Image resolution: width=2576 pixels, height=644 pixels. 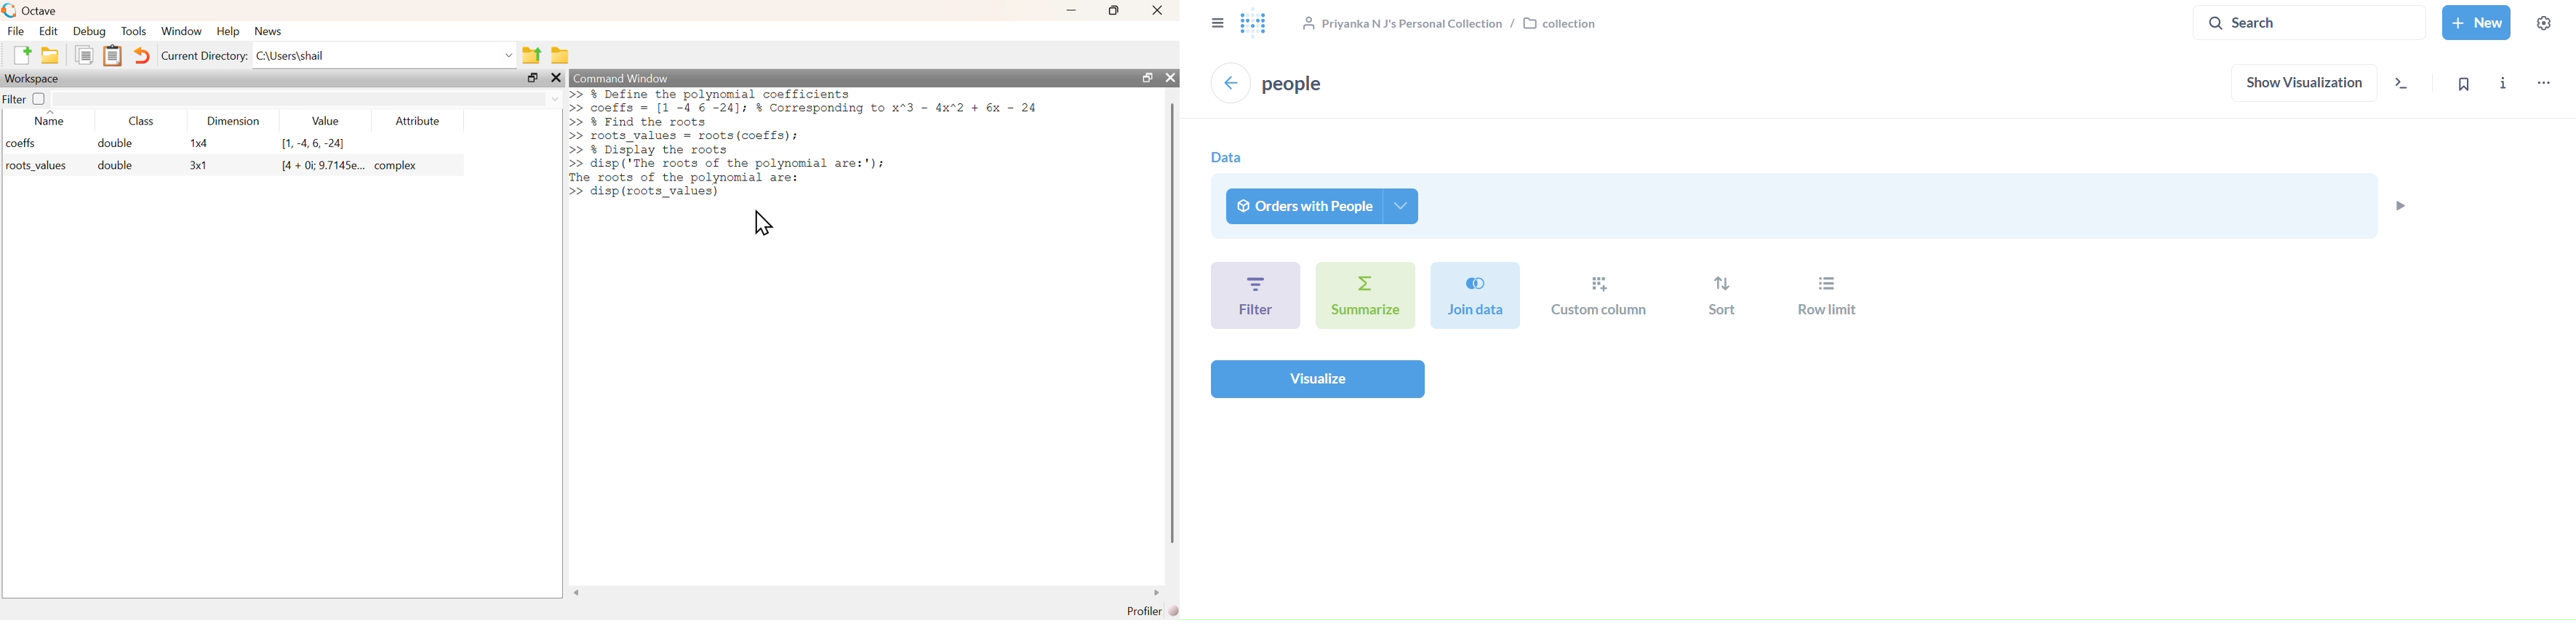 What do you see at coordinates (91, 32) in the screenshot?
I see `Debug` at bounding box center [91, 32].